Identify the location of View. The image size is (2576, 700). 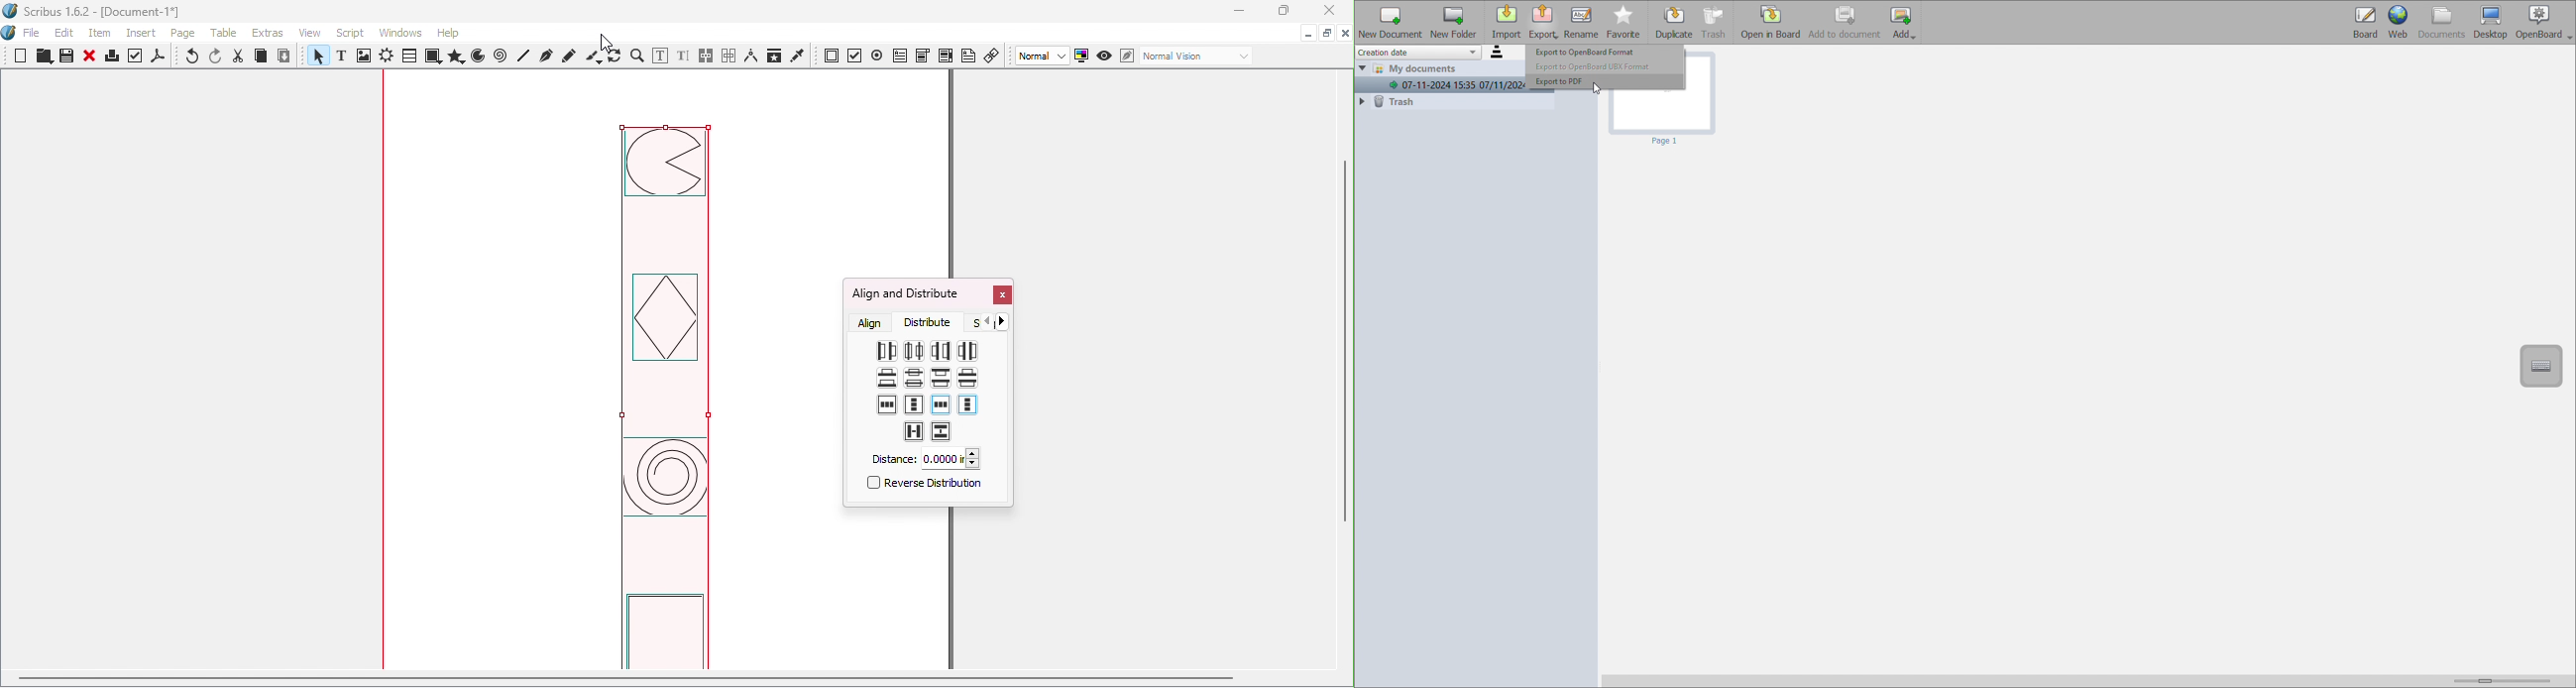
(314, 32).